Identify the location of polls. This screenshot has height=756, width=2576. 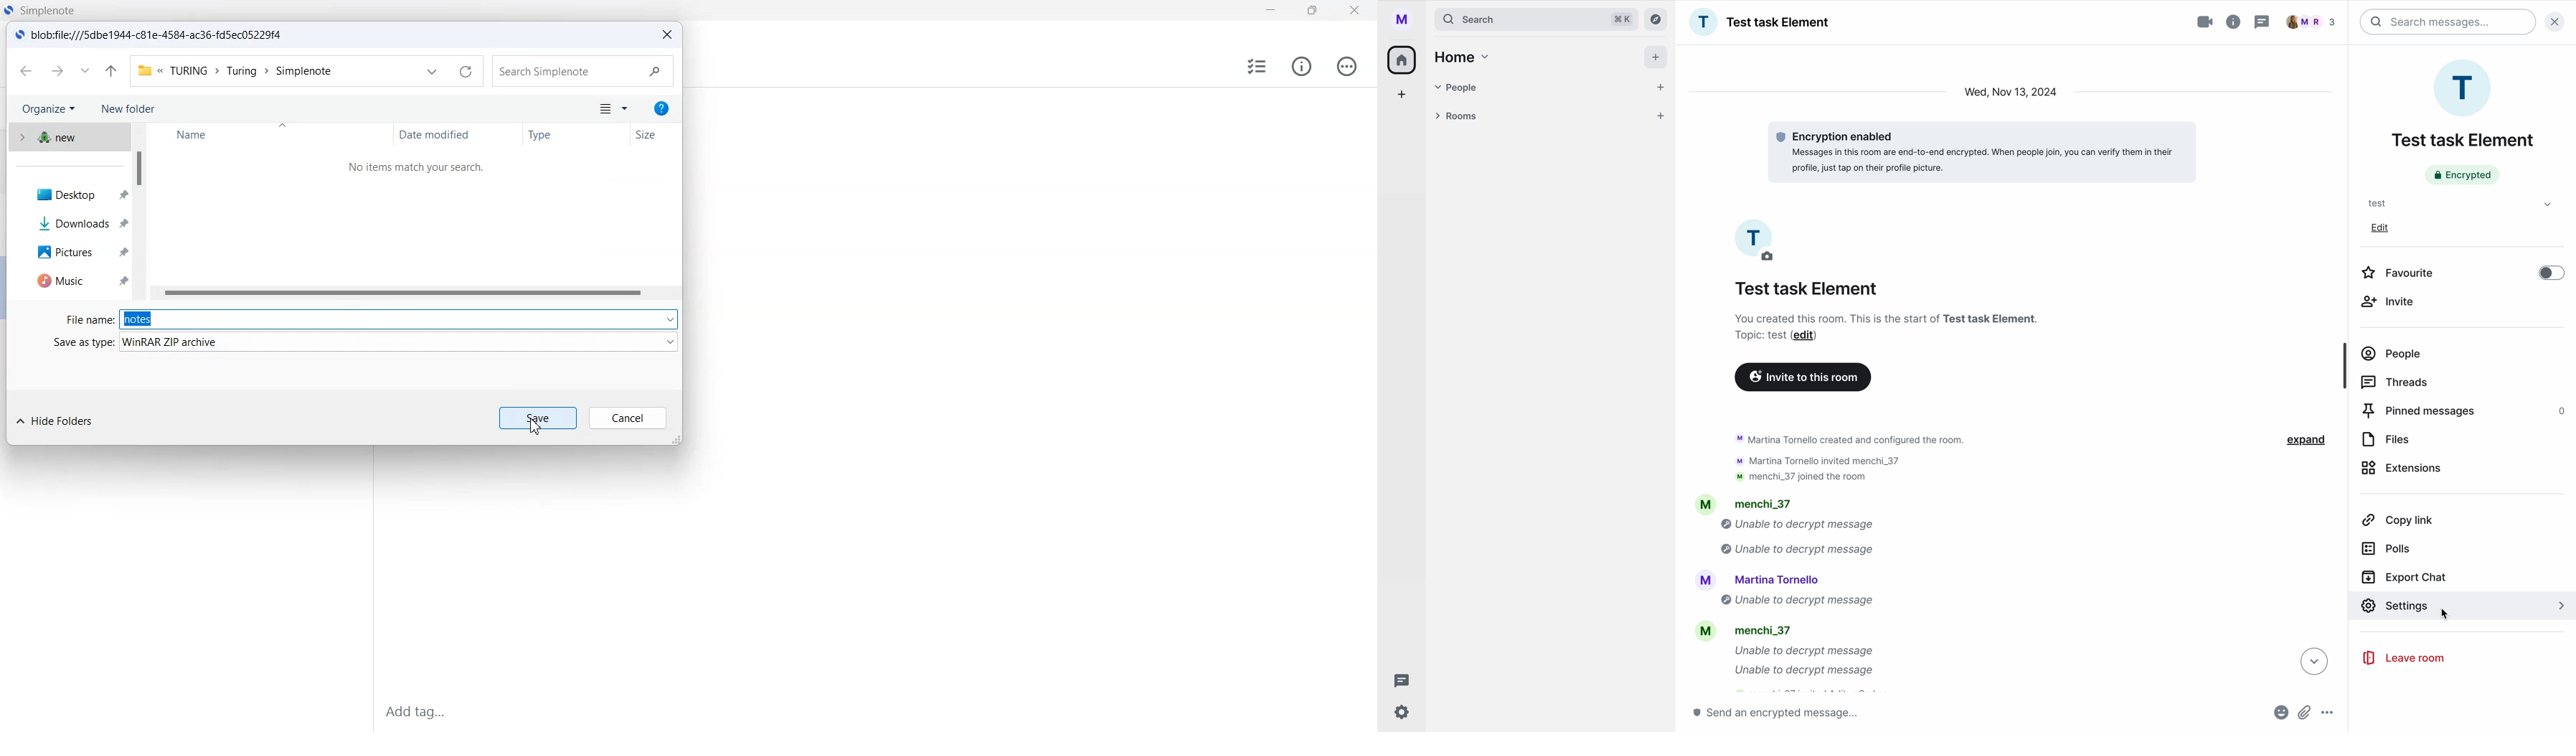
(2390, 548).